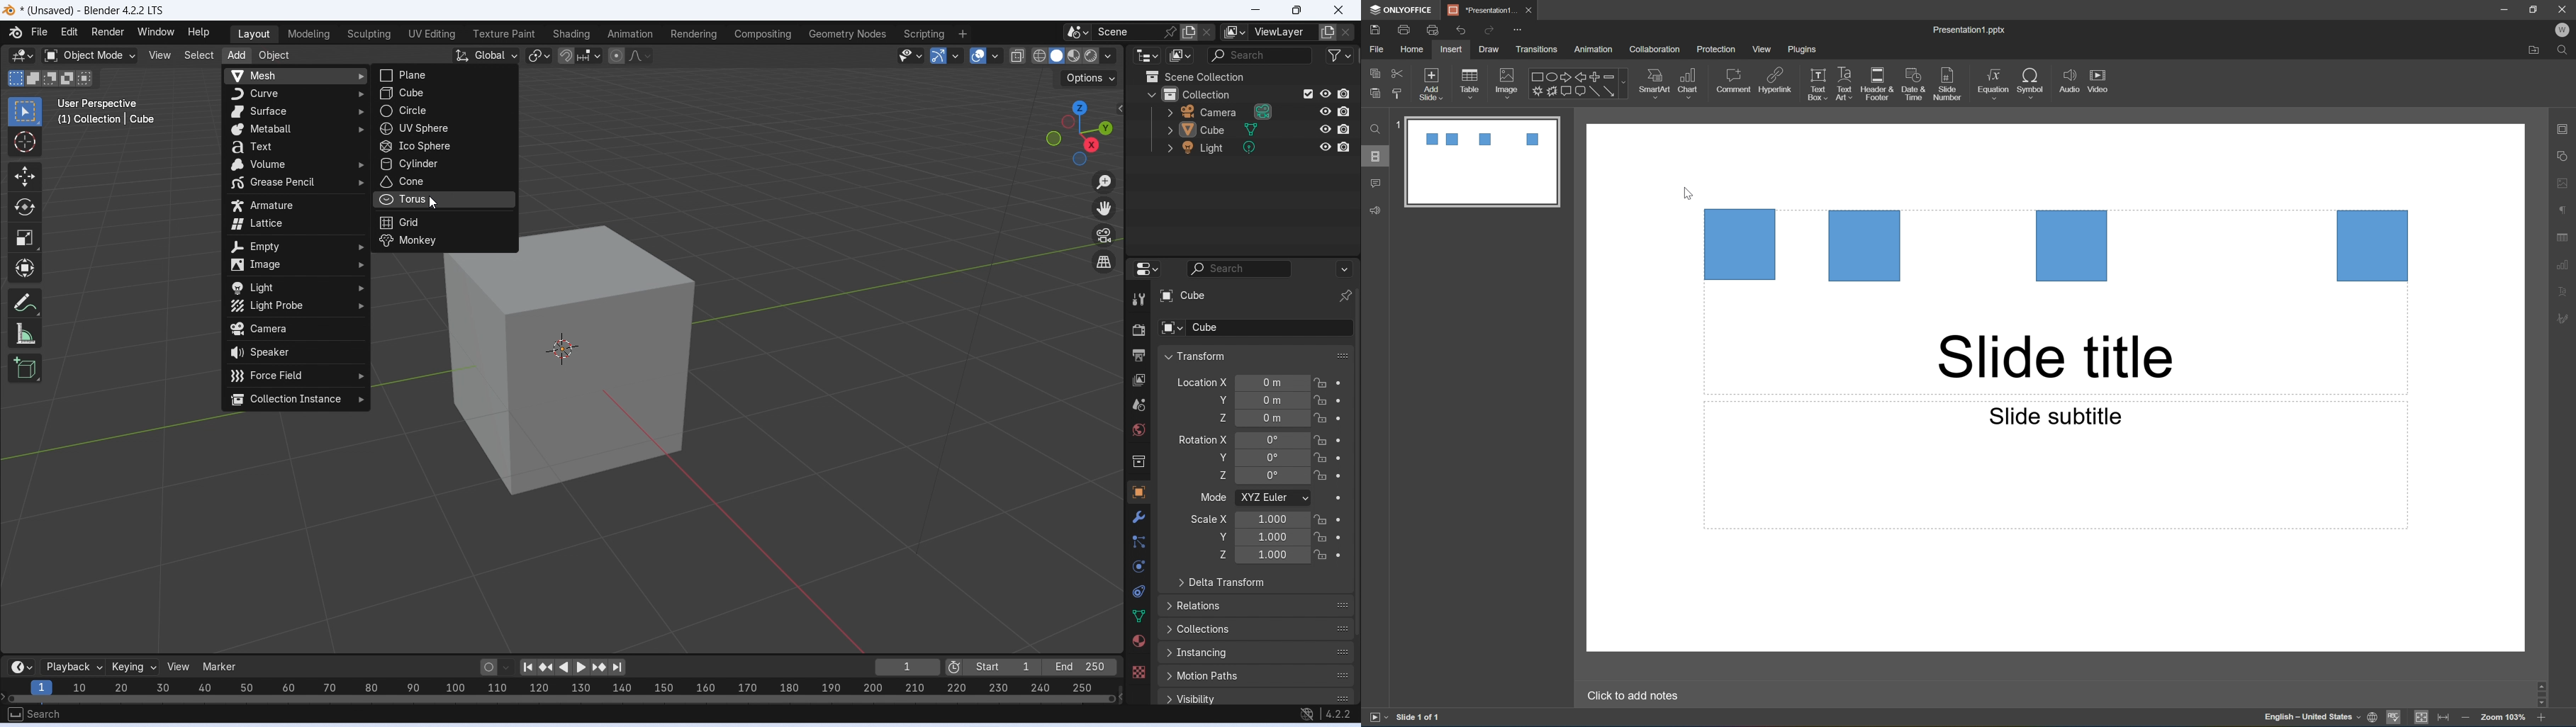  I want to click on Add, so click(235, 55).